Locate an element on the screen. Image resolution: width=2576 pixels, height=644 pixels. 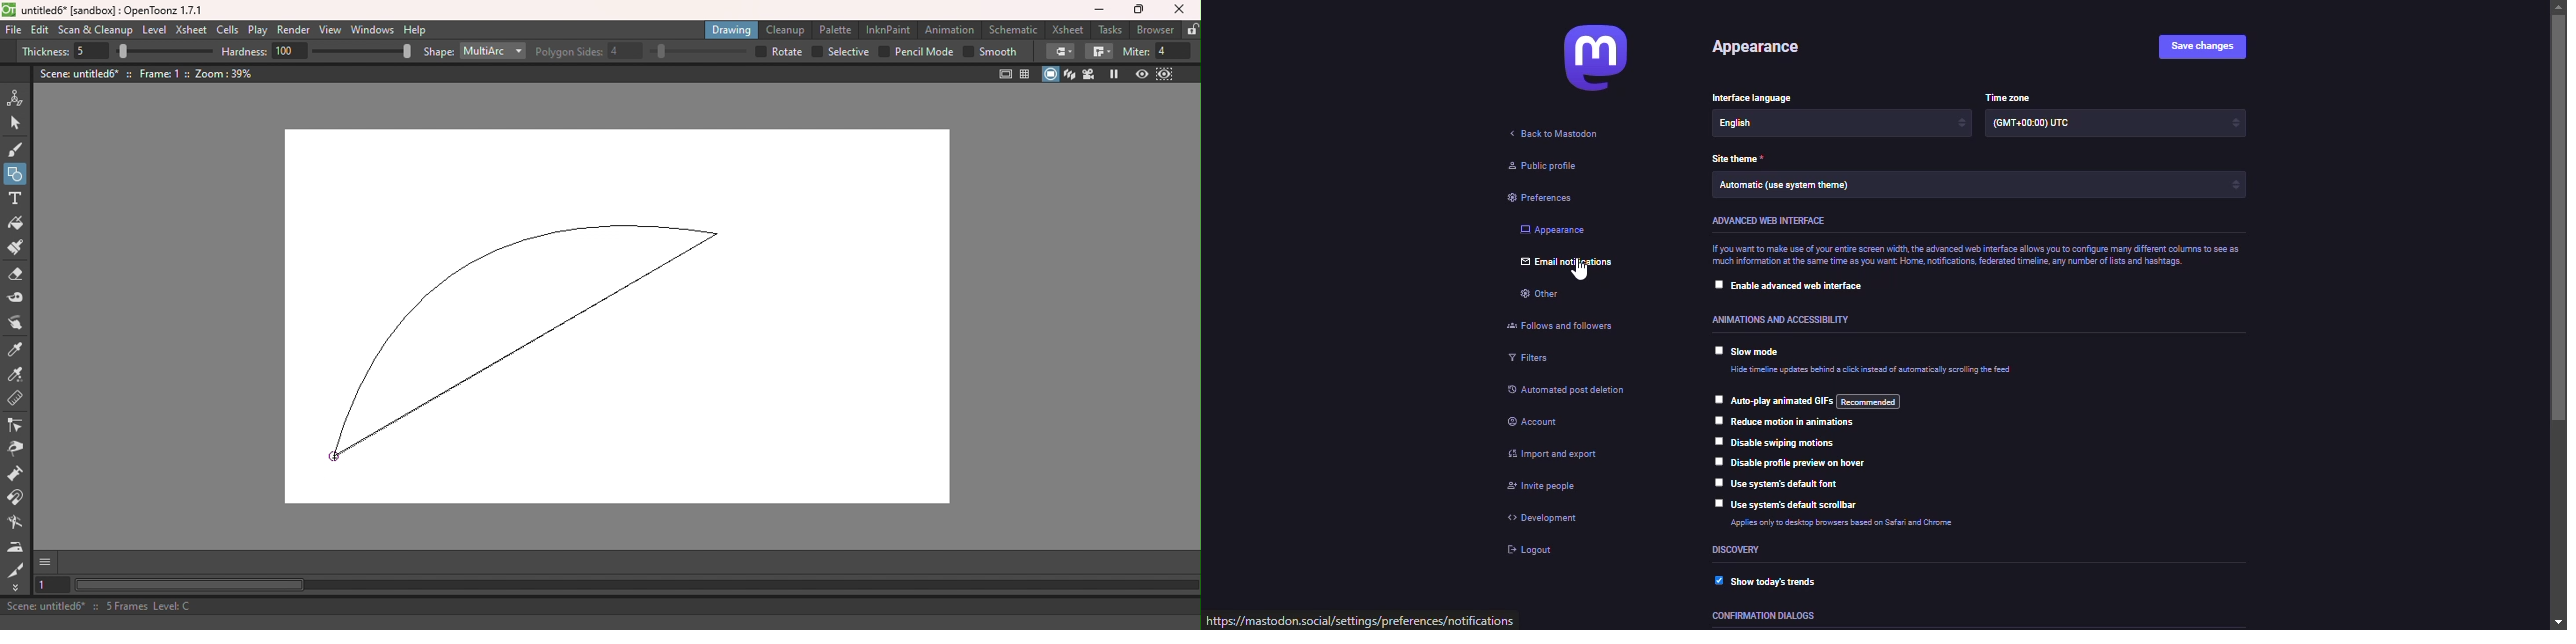
enabled is located at coordinates (1714, 581).